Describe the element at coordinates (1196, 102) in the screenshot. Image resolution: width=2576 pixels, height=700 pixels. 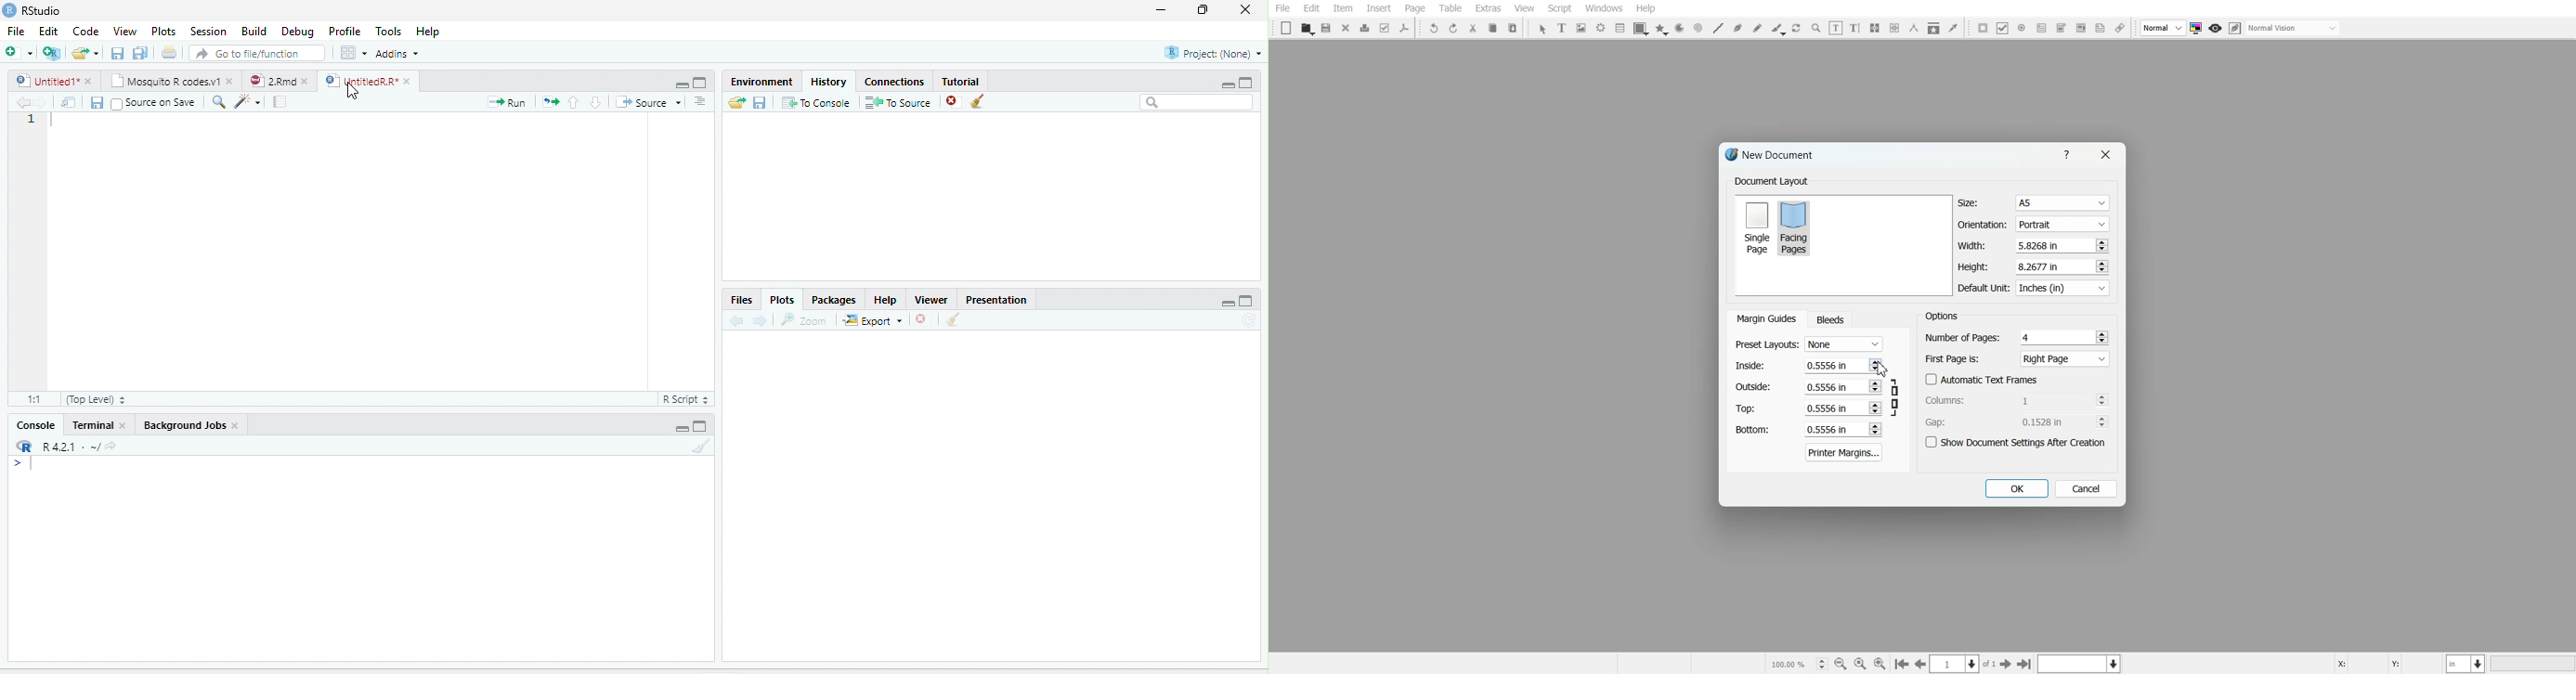
I see `Search bar` at that location.